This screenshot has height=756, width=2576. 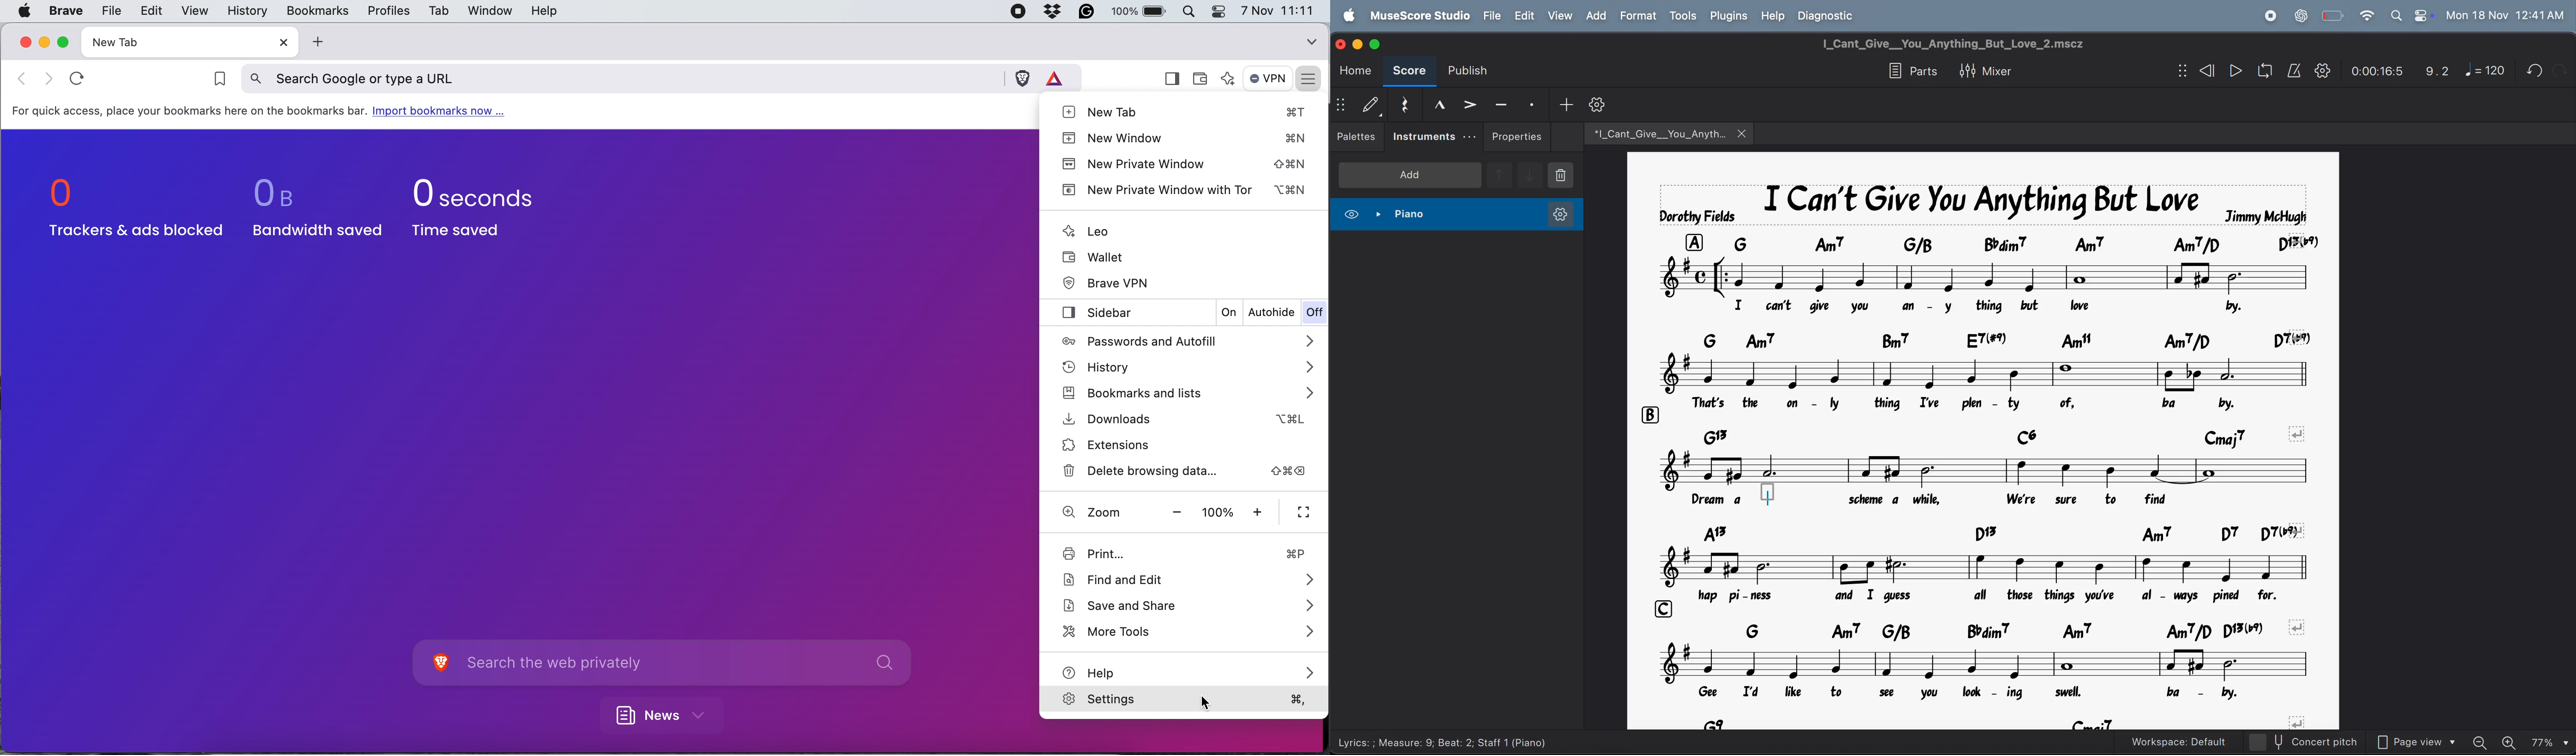 I want to click on instrument settings, so click(x=1553, y=213).